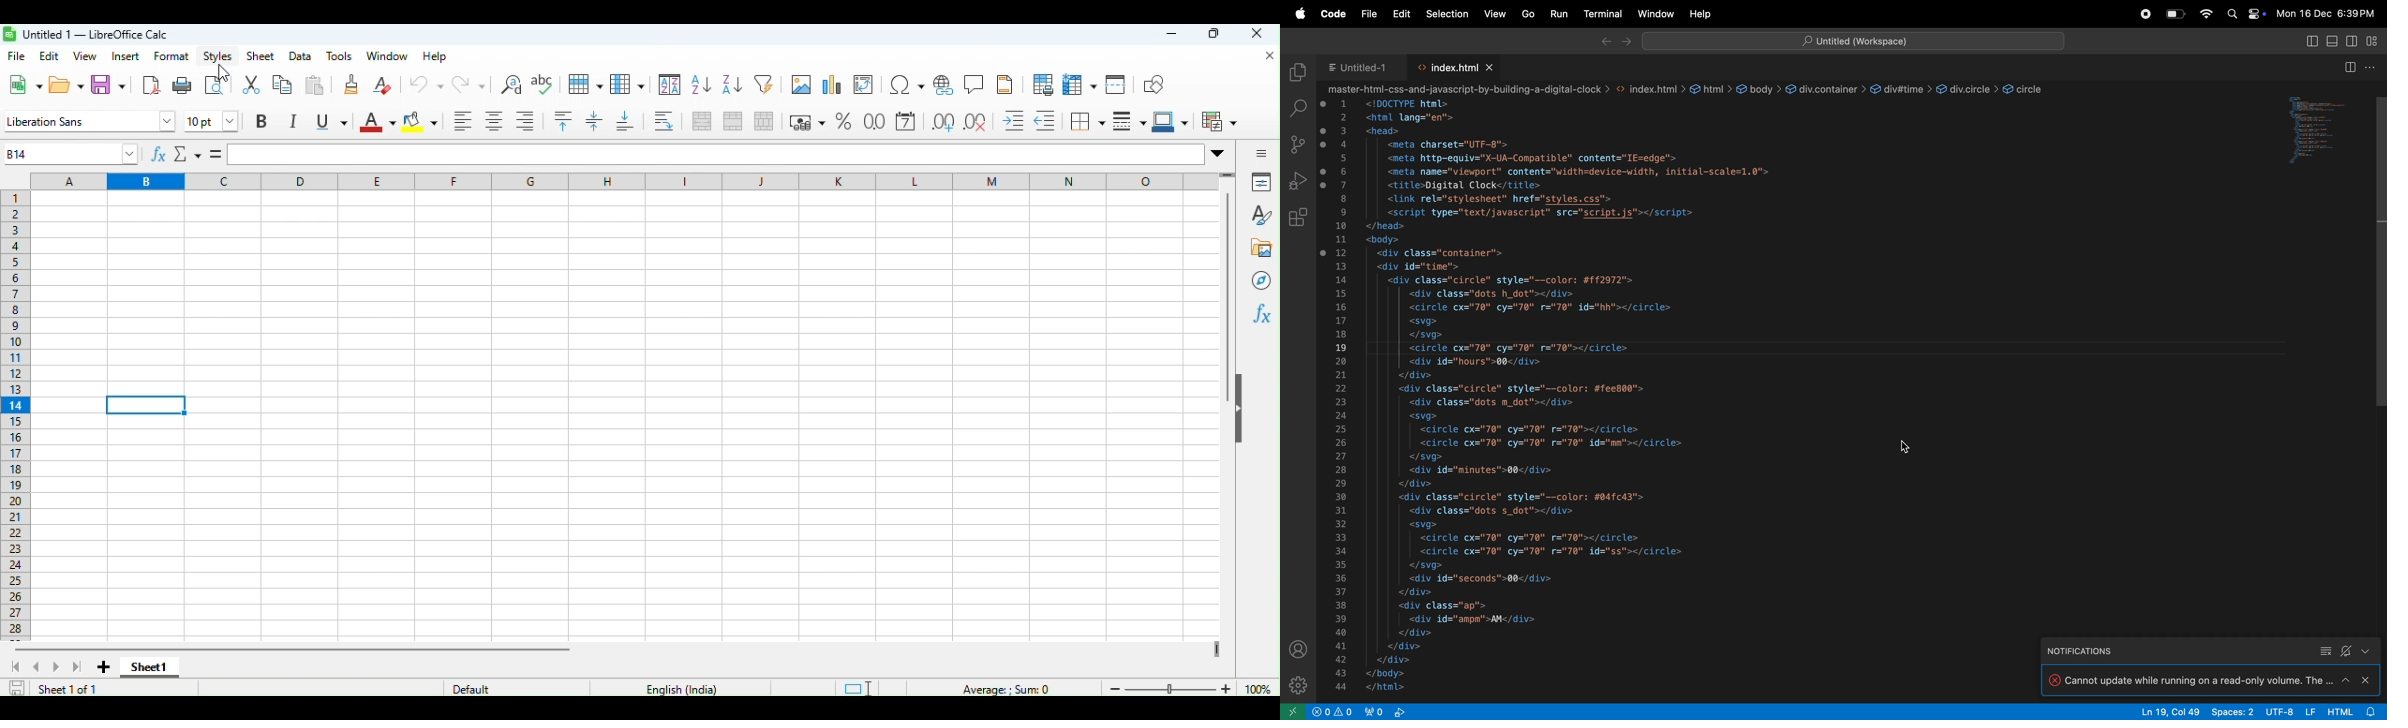  I want to click on B, so click(263, 122).